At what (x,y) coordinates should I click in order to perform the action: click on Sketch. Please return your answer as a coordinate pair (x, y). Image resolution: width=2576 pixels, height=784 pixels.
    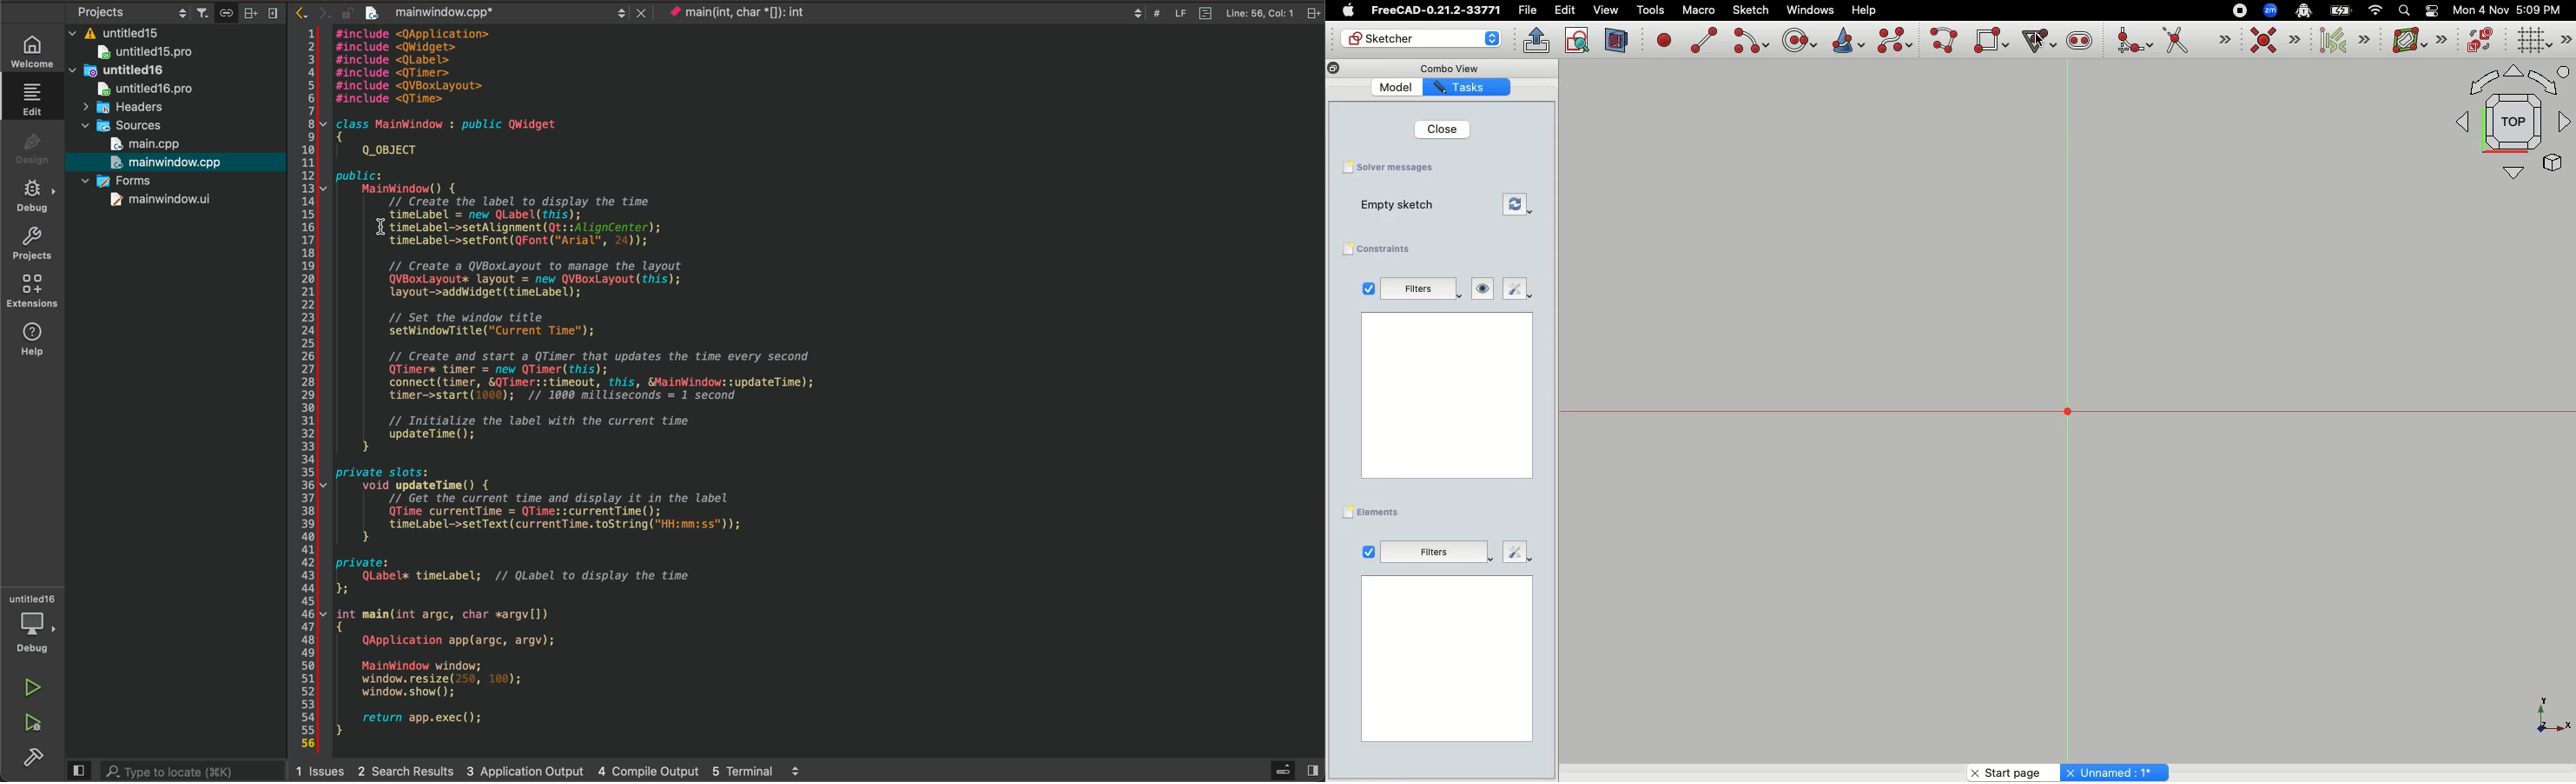
    Looking at the image, I should click on (1752, 10).